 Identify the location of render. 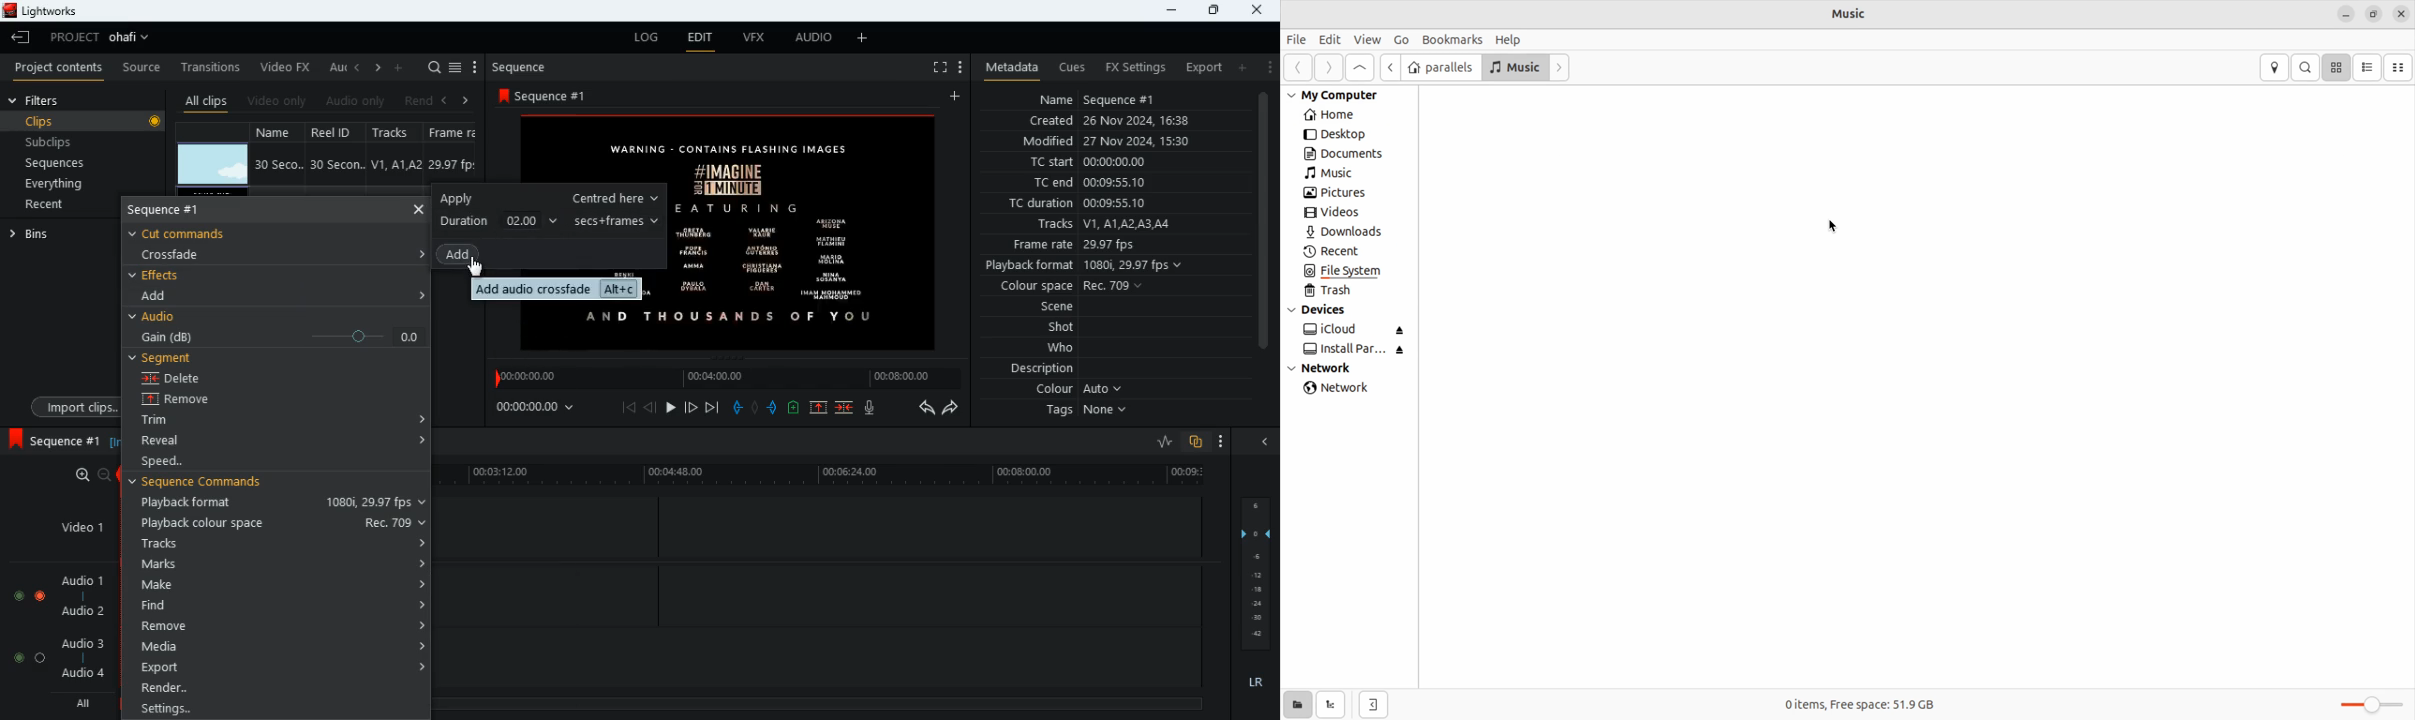
(281, 688).